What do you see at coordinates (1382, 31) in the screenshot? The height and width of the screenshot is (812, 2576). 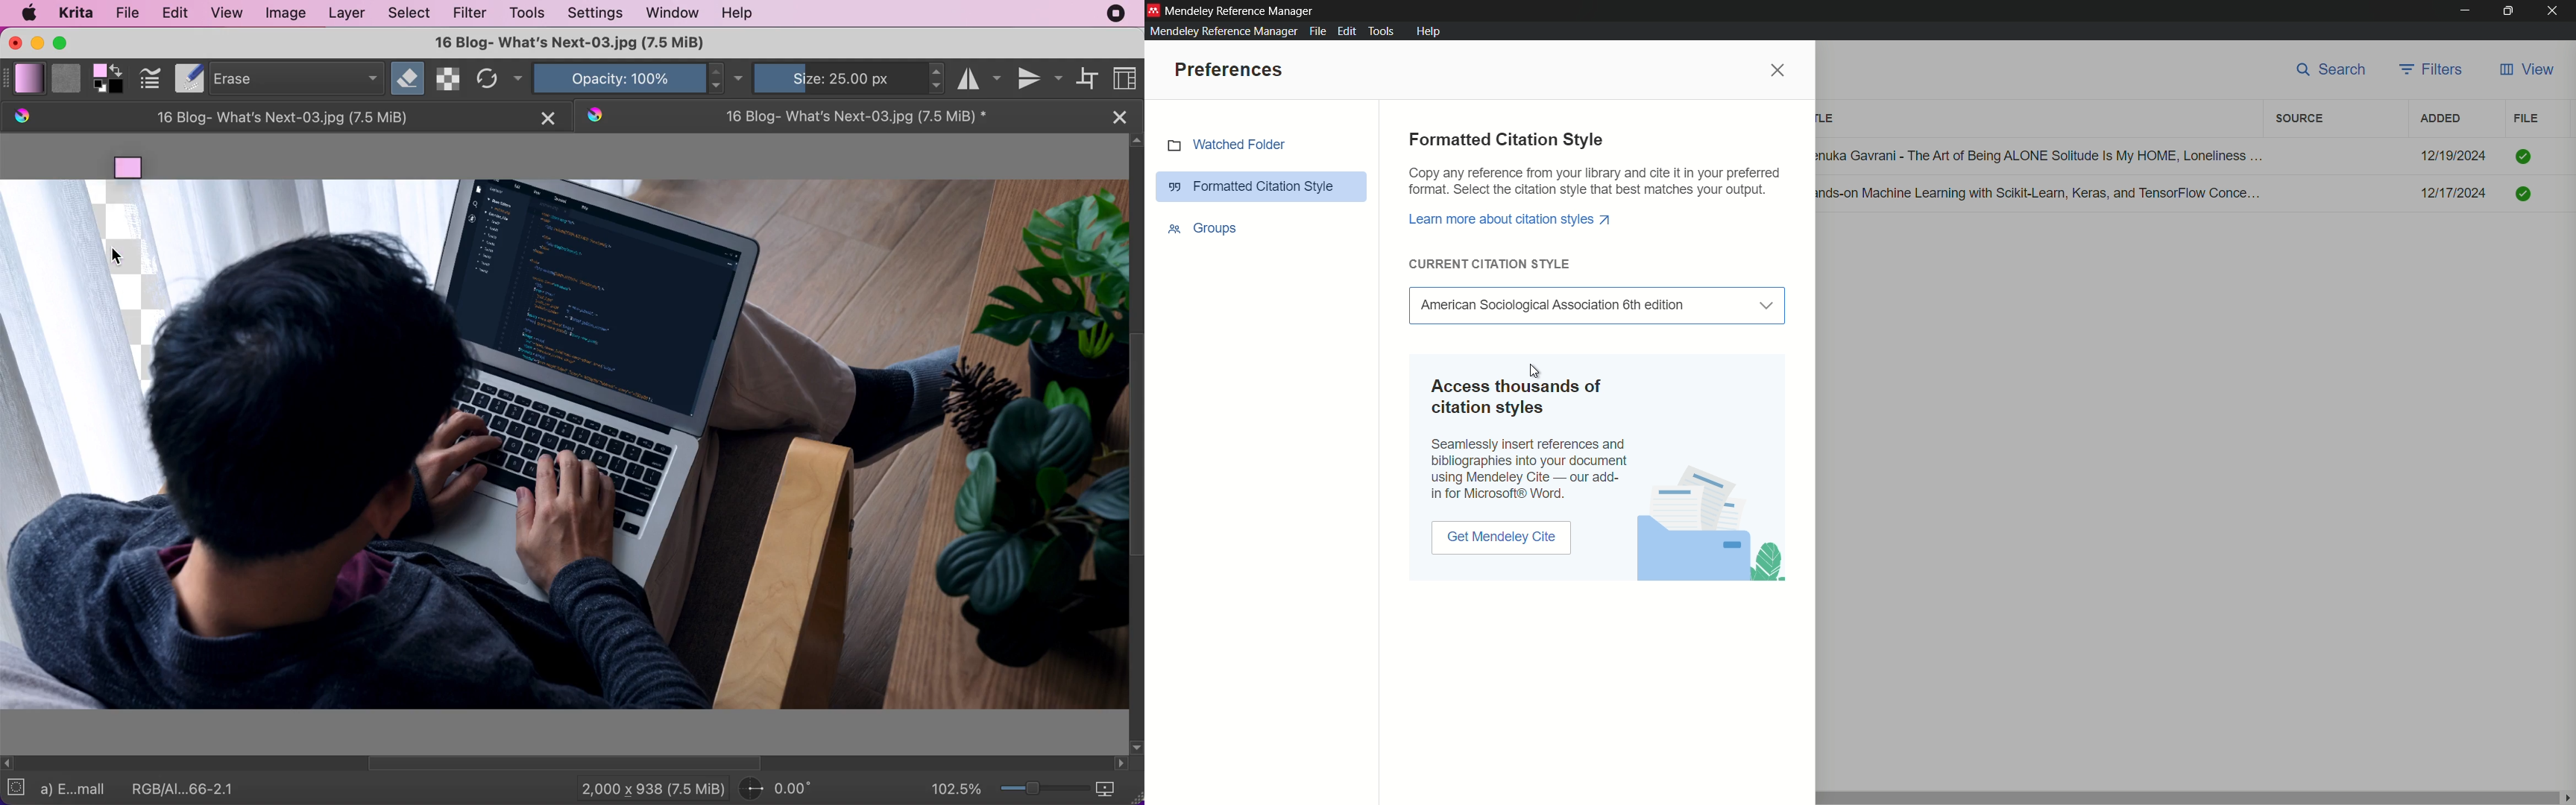 I see `tools menu` at bounding box center [1382, 31].